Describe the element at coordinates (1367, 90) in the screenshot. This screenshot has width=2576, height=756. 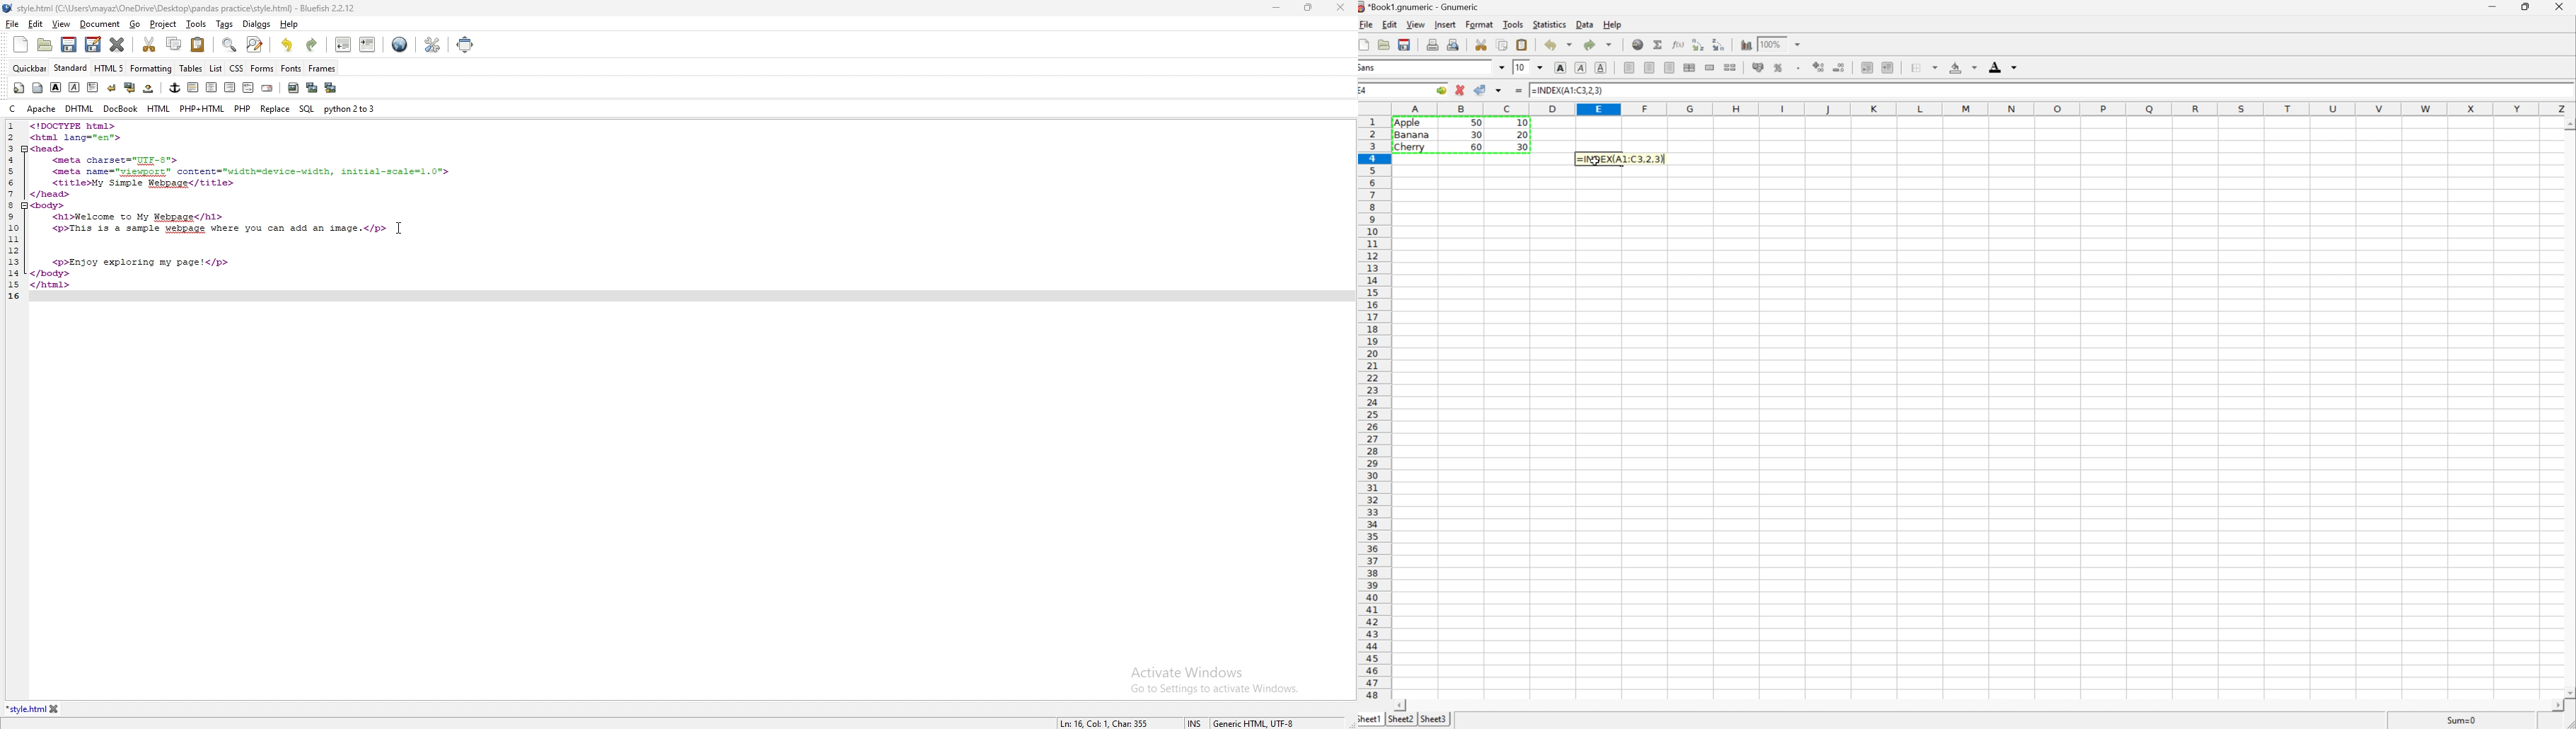
I see `E4` at that location.